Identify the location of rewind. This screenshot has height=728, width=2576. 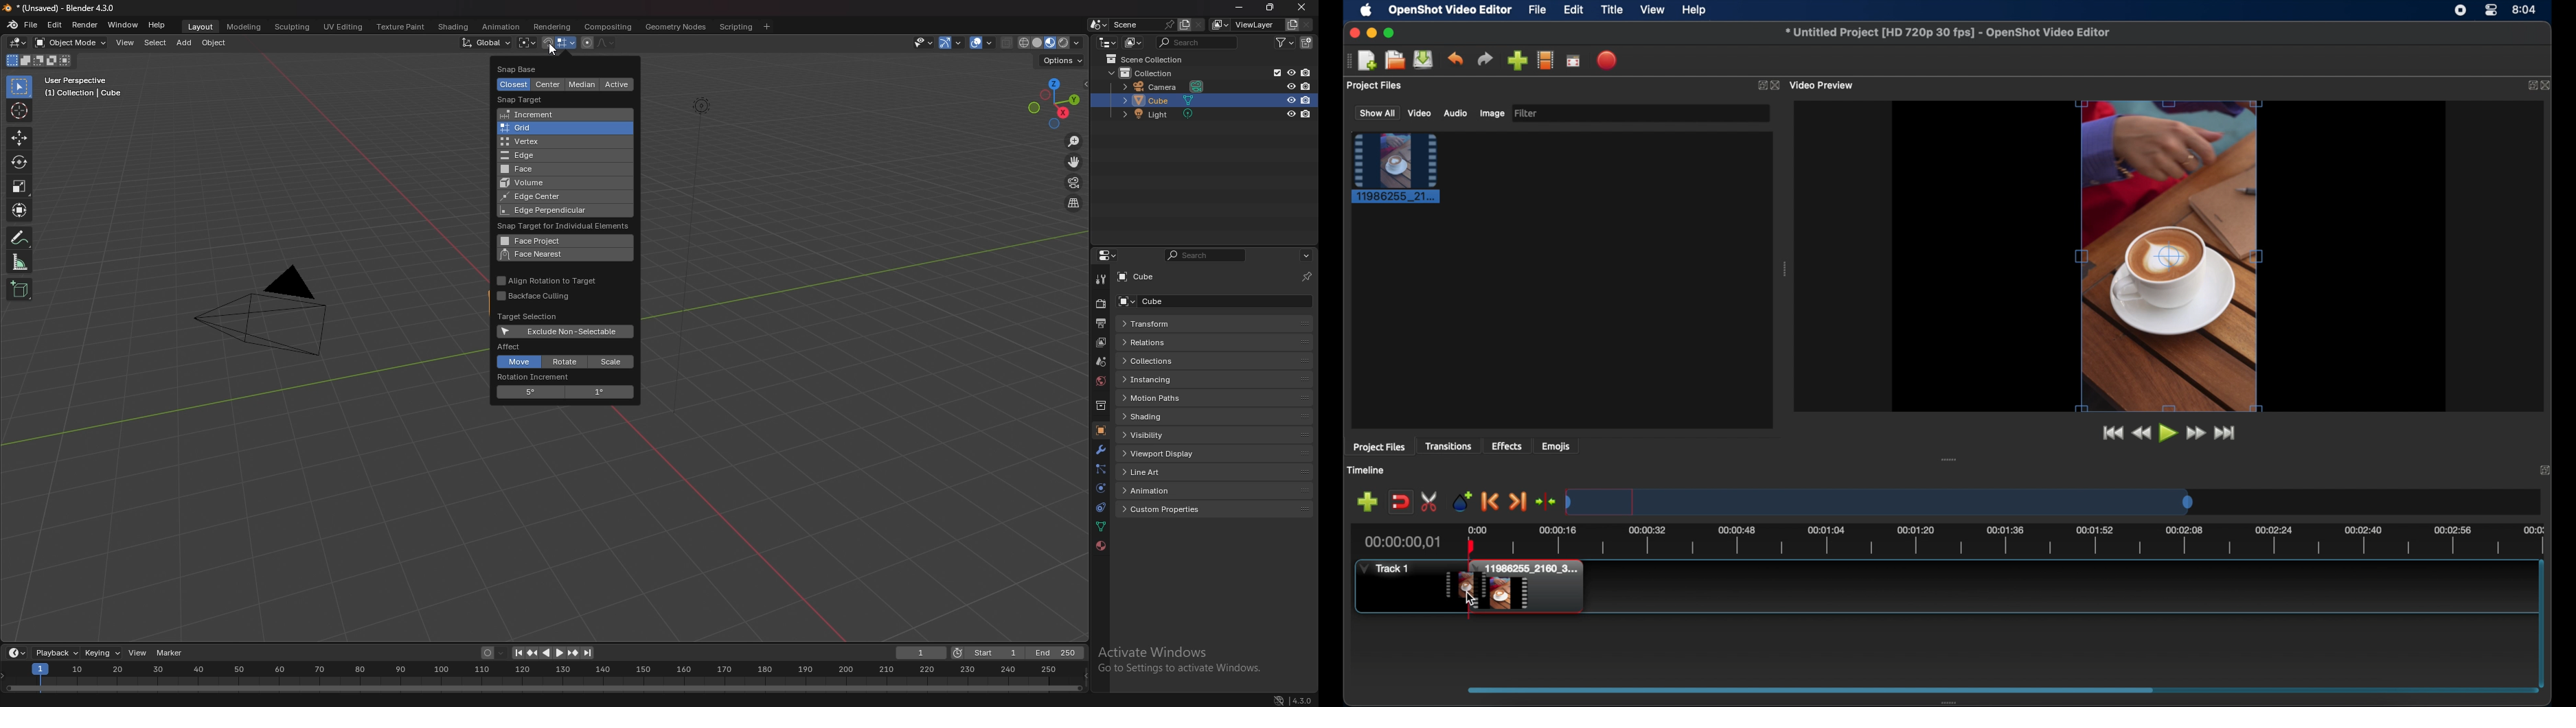
(2142, 433).